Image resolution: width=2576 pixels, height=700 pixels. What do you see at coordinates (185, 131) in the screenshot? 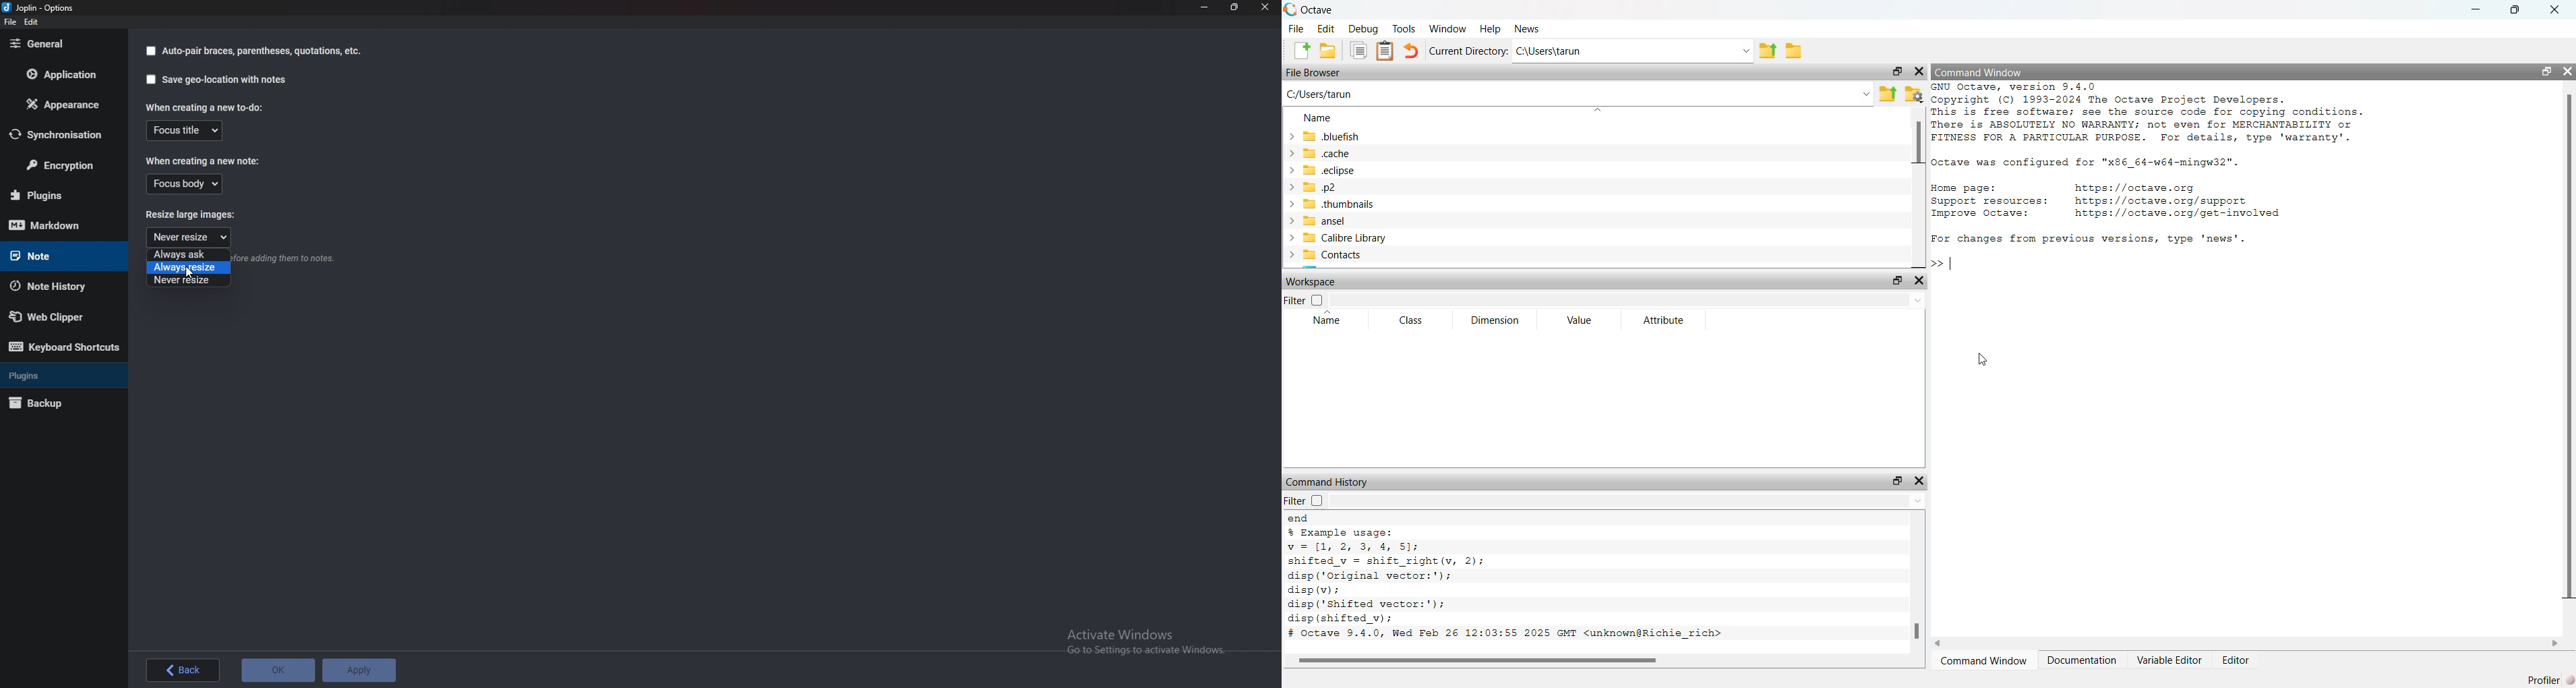
I see `Focus title` at bounding box center [185, 131].